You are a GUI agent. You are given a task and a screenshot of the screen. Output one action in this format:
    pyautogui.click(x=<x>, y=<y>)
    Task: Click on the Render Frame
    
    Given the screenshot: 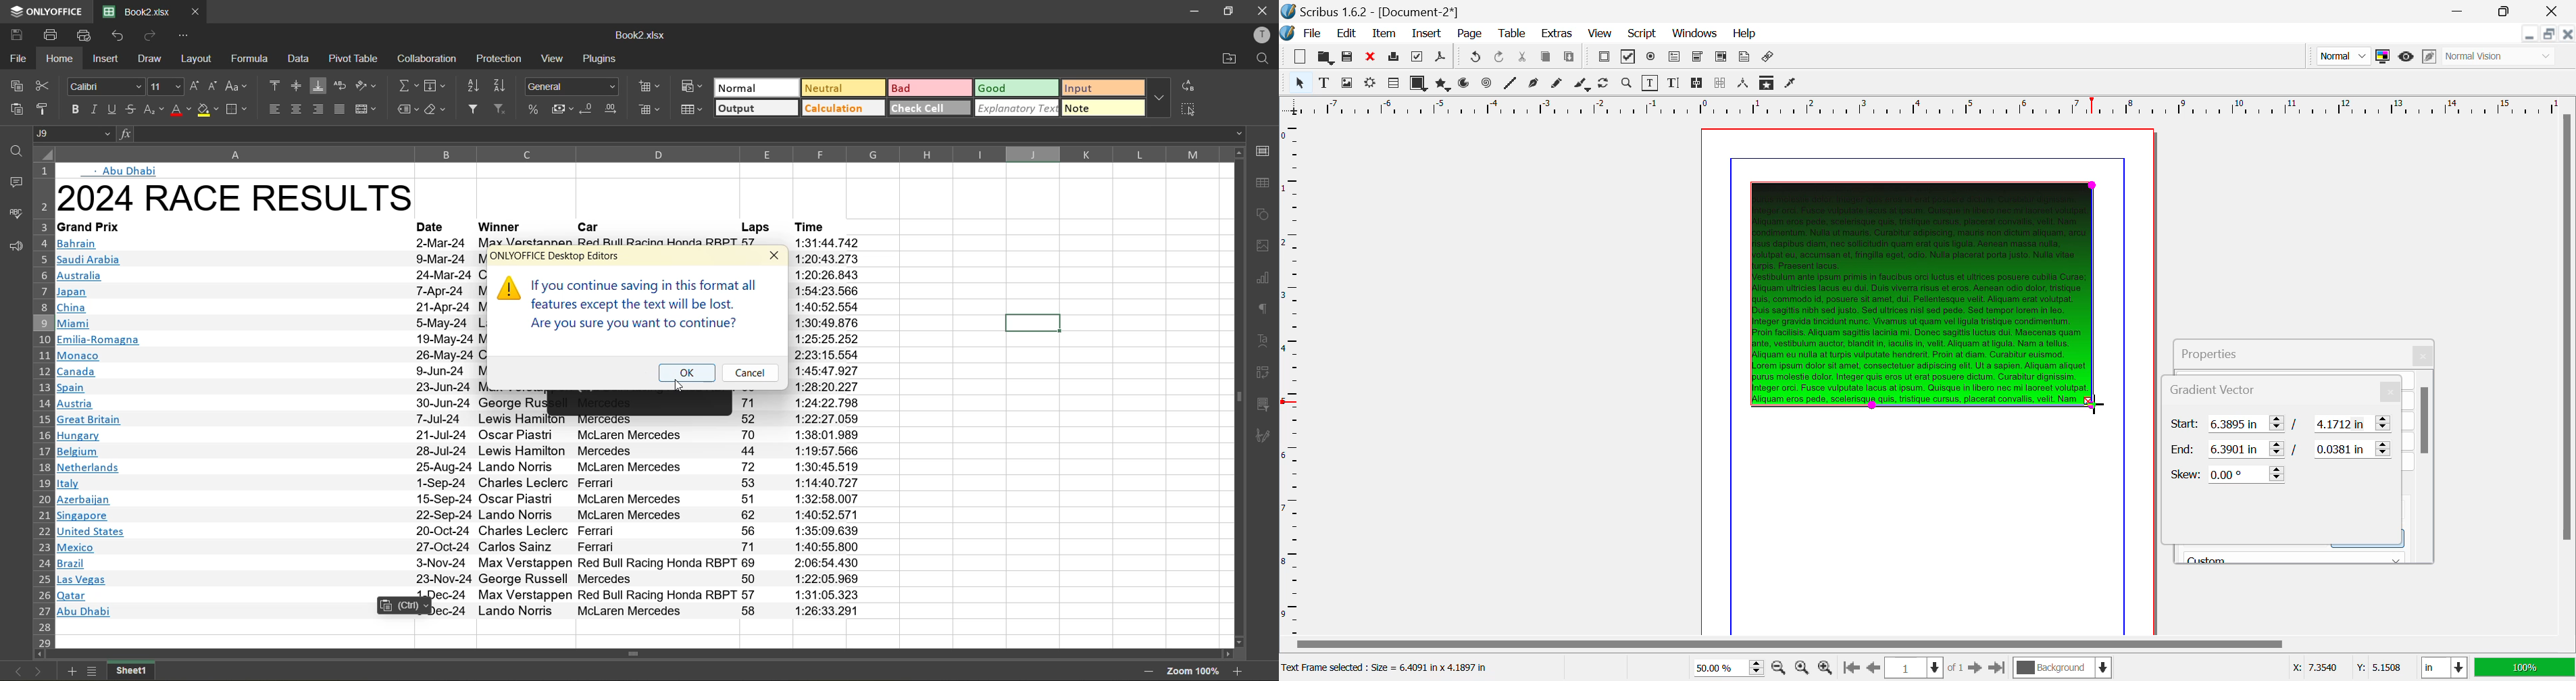 What is the action you would take?
    pyautogui.click(x=1369, y=84)
    